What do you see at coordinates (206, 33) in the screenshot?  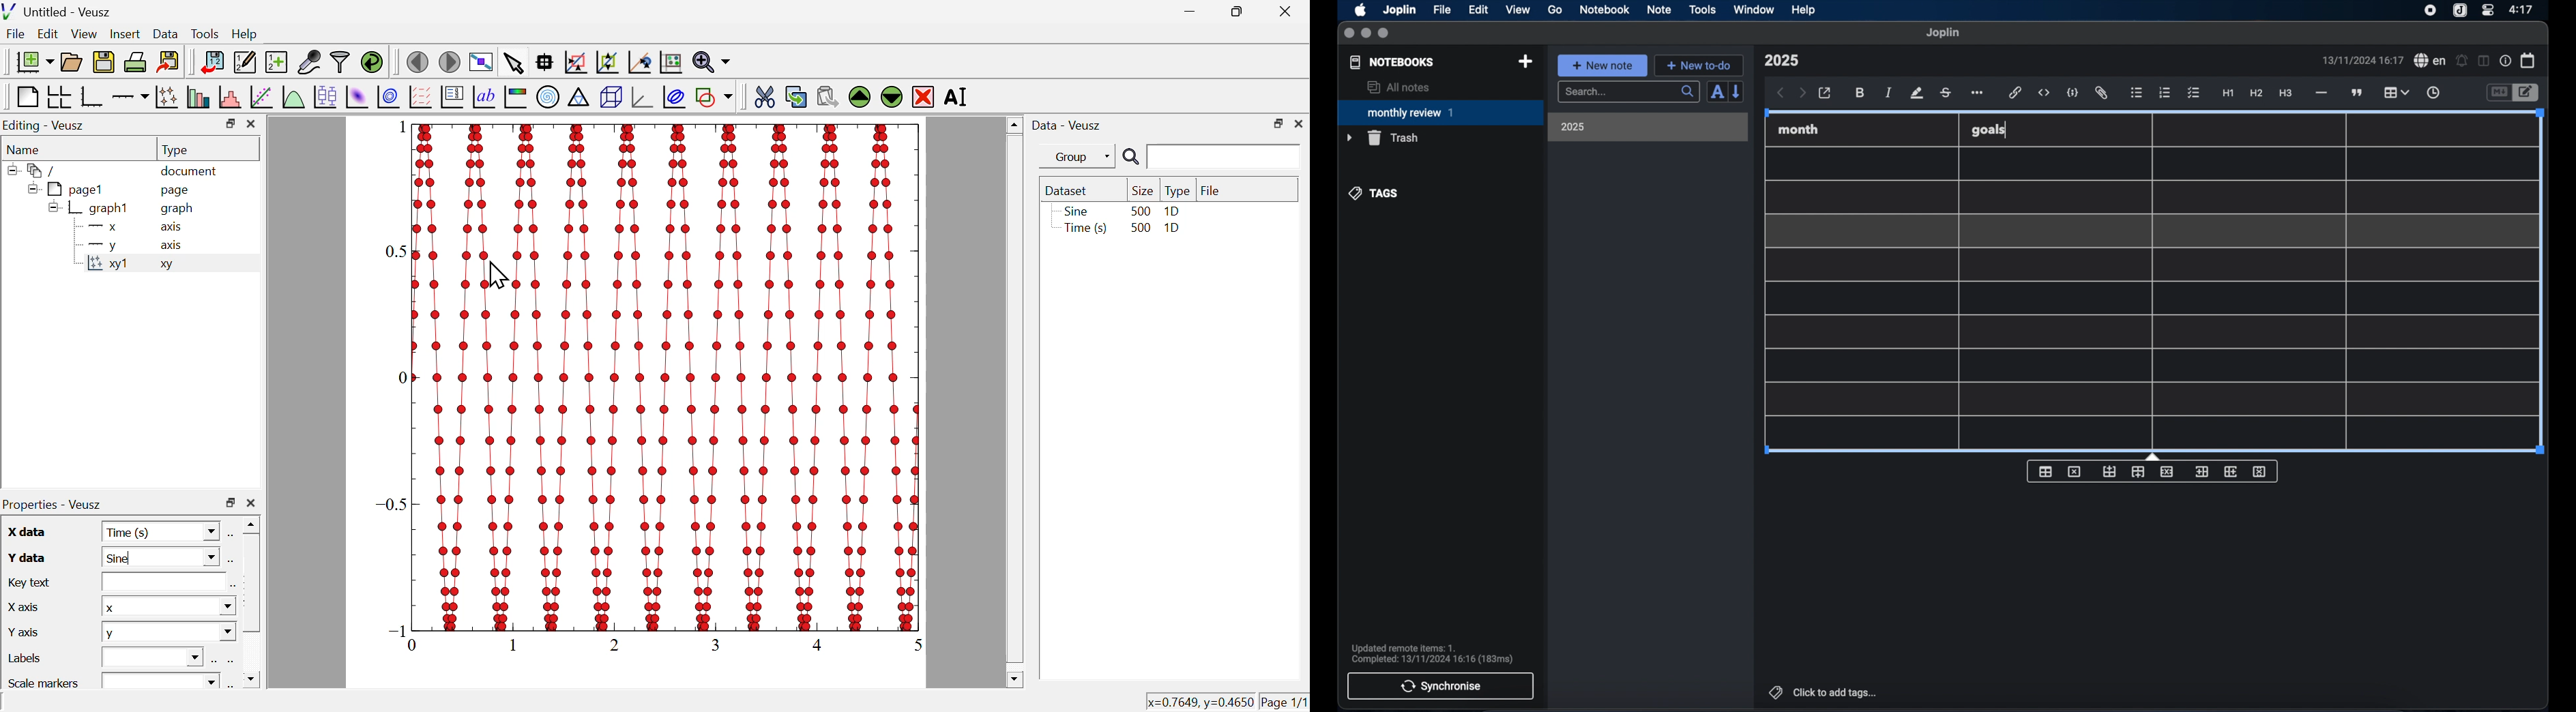 I see `tools` at bounding box center [206, 33].